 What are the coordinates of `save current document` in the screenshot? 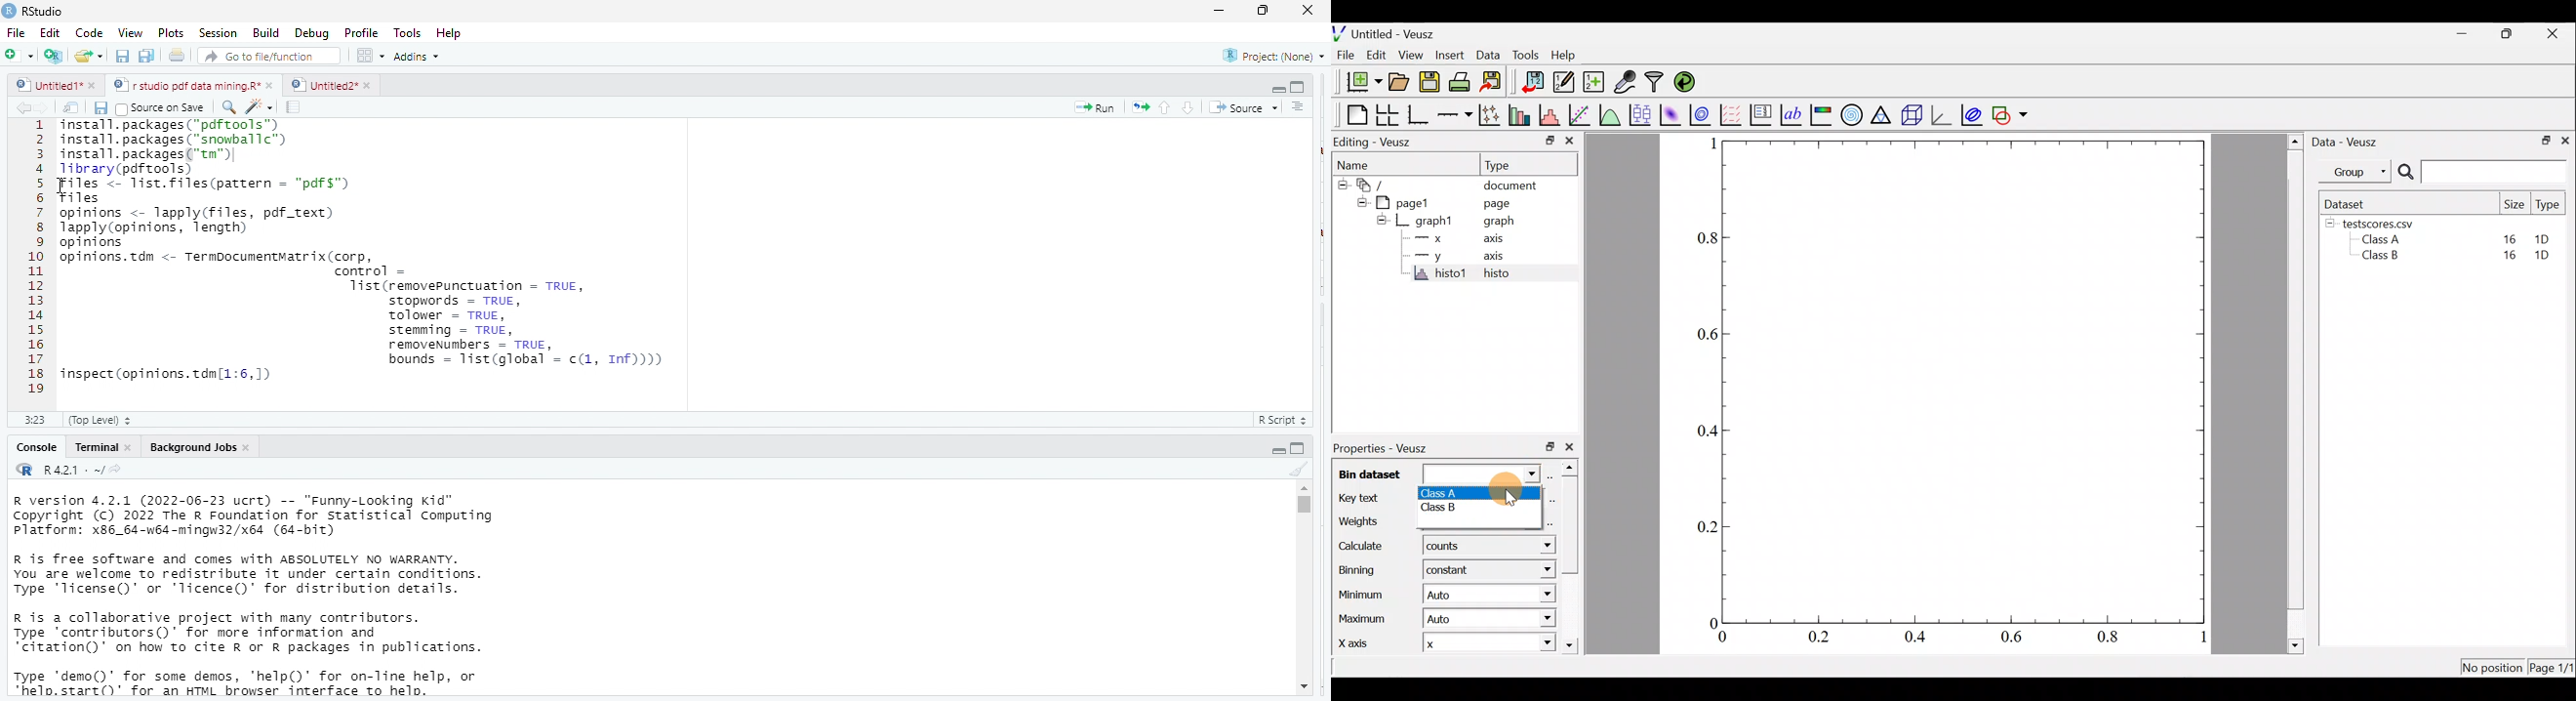 It's located at (123, 57).